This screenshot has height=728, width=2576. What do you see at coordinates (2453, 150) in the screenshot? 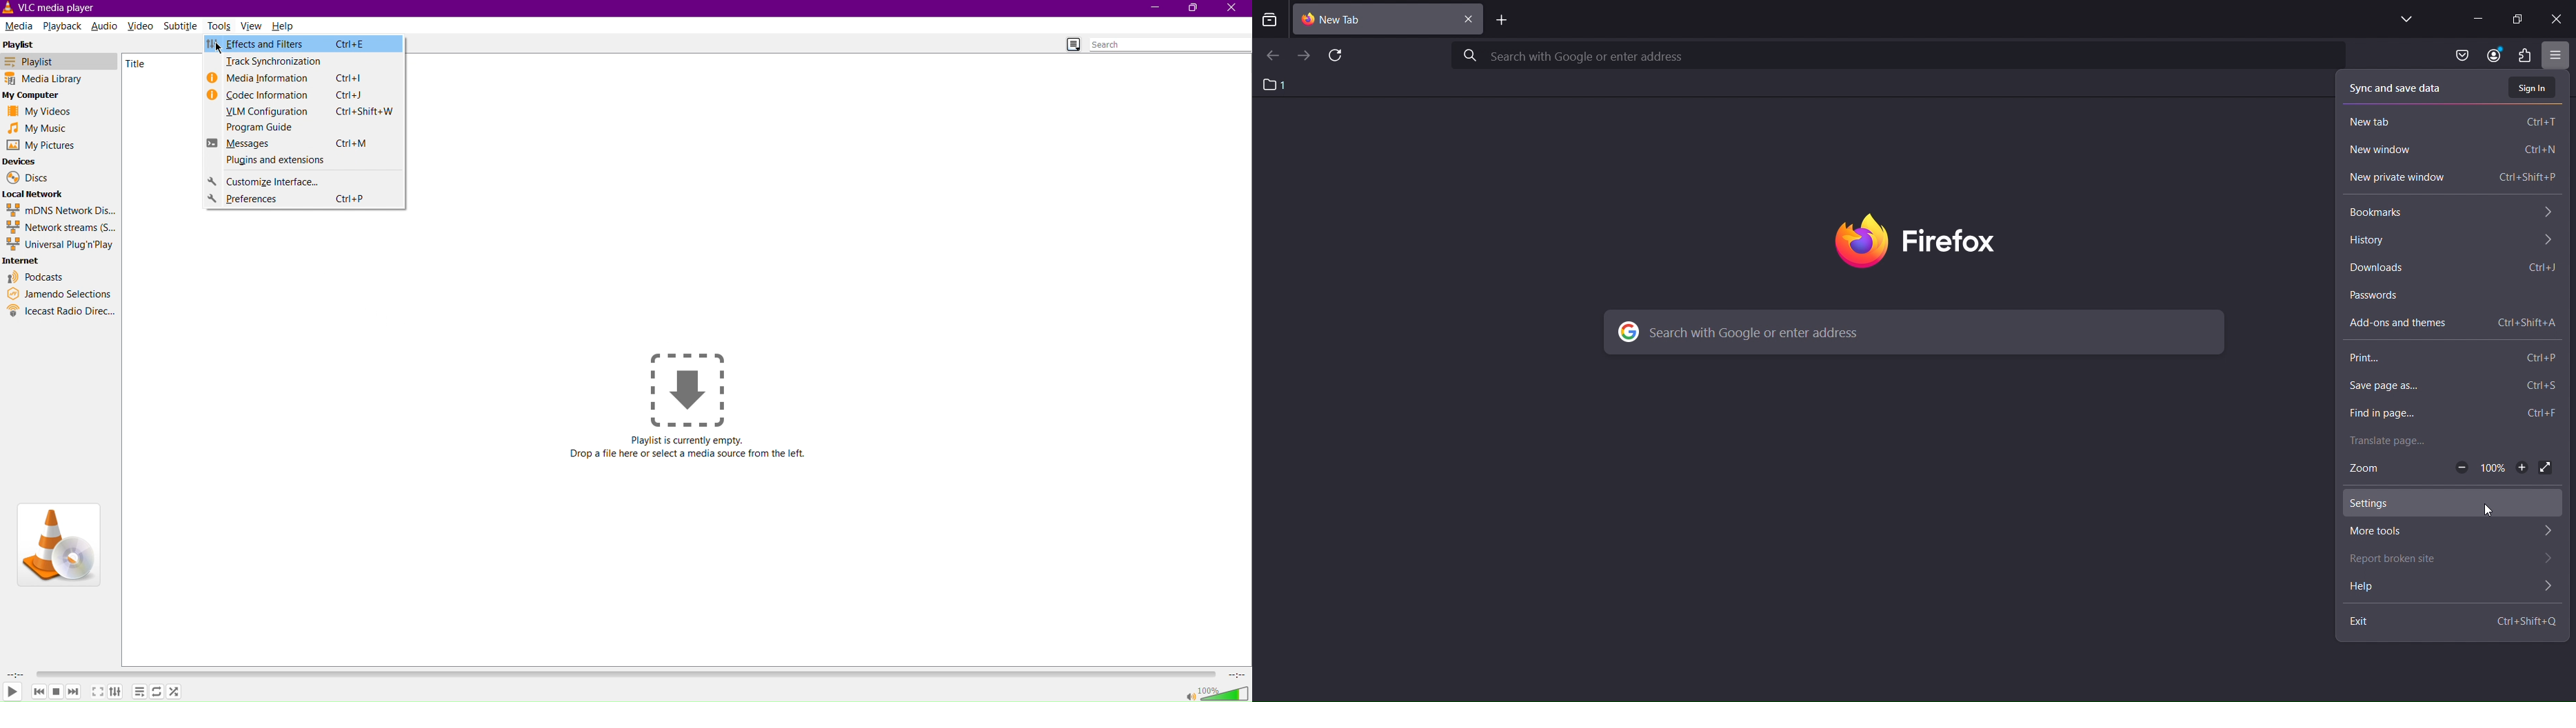
I see `new window` at bounding box center [2453, 150].